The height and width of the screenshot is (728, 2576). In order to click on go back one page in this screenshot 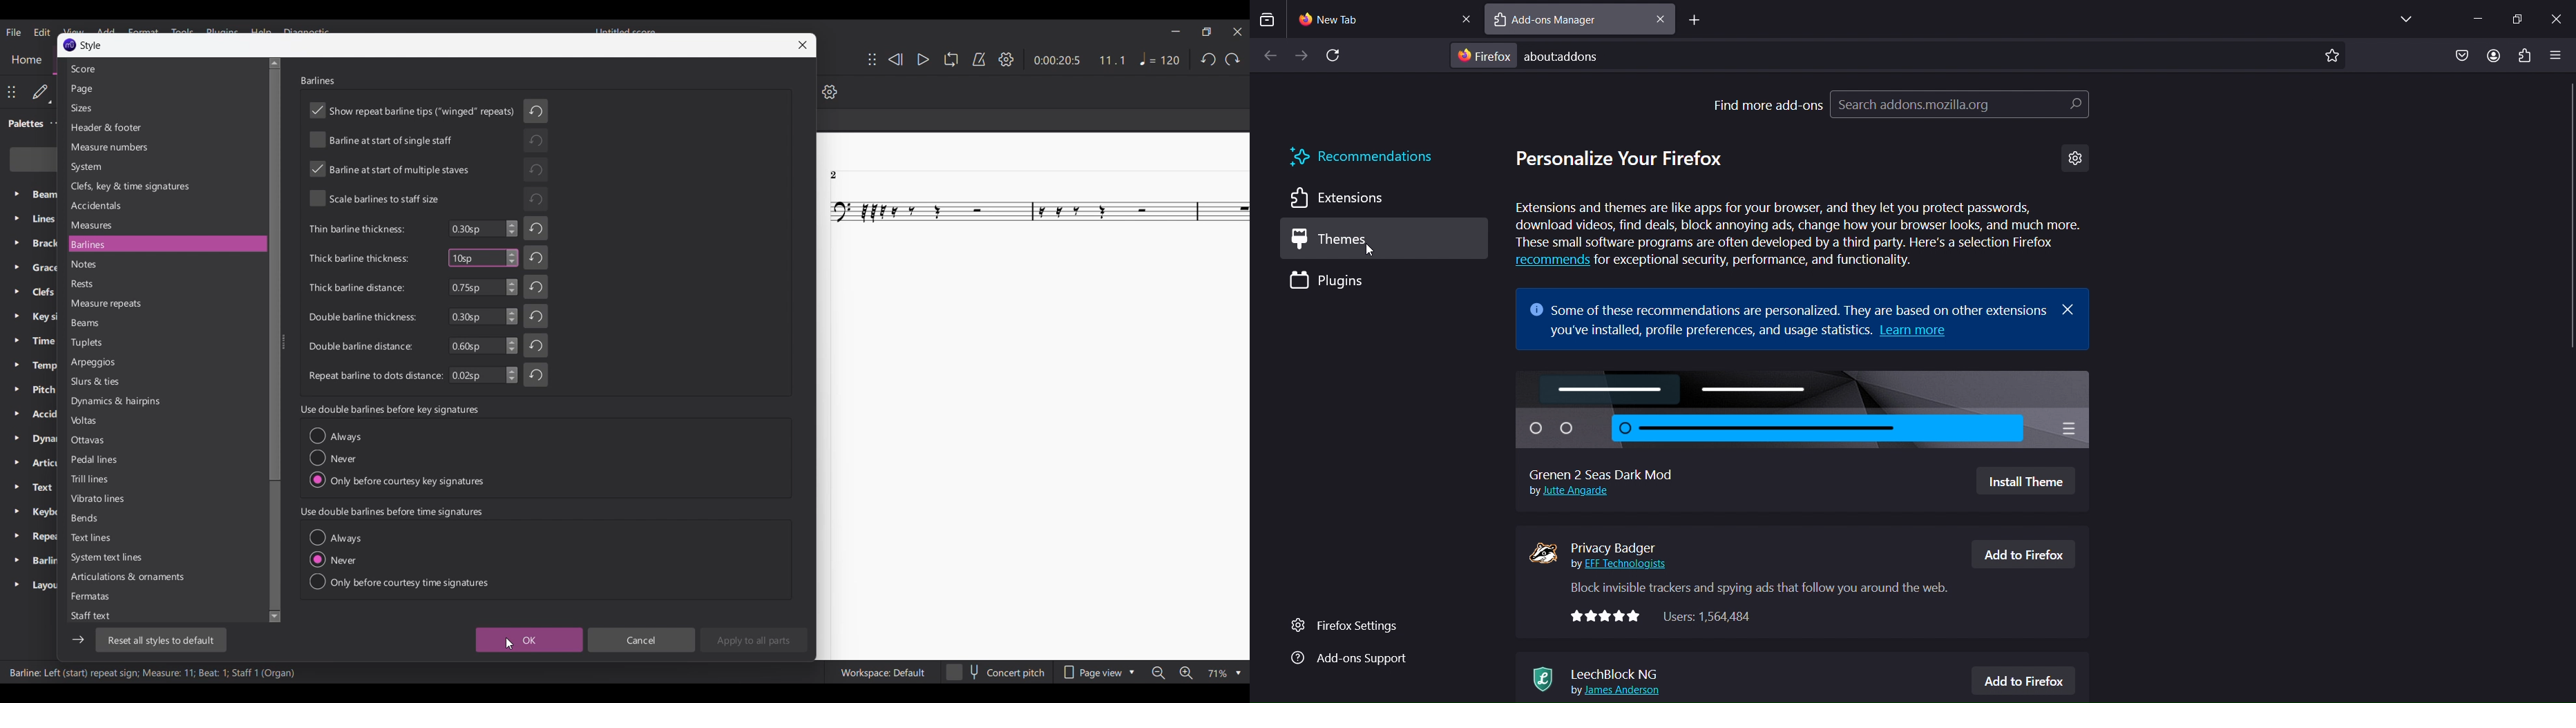, I will do `click(1270, 53)`.